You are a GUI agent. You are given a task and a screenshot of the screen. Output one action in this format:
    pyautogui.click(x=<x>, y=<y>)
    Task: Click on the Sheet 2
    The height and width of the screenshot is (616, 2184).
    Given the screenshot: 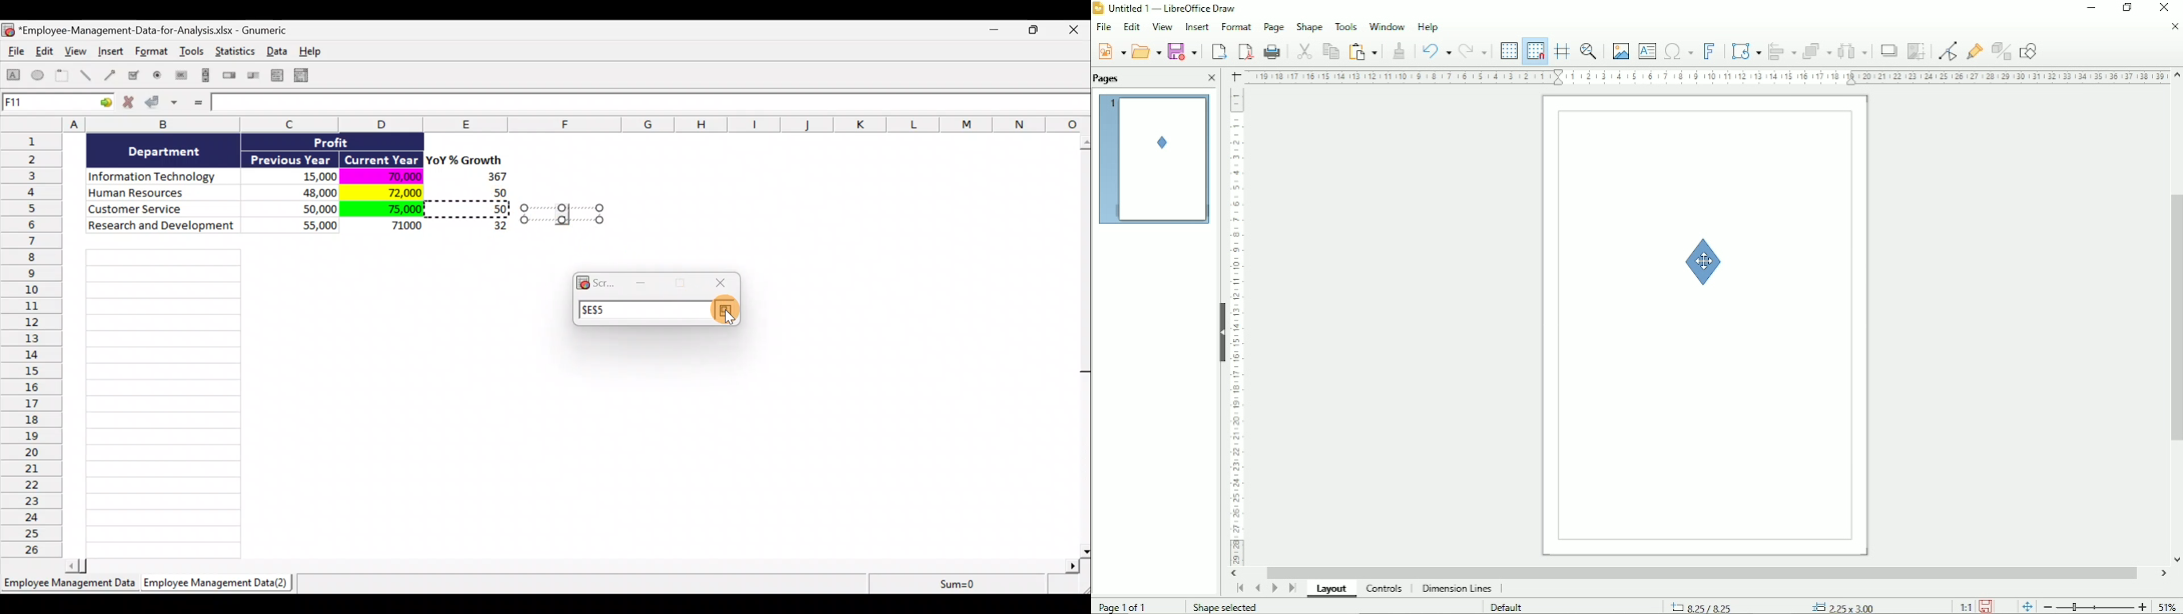 What is the action you would take?
    pyautogui.click(x=219, y=586)
    